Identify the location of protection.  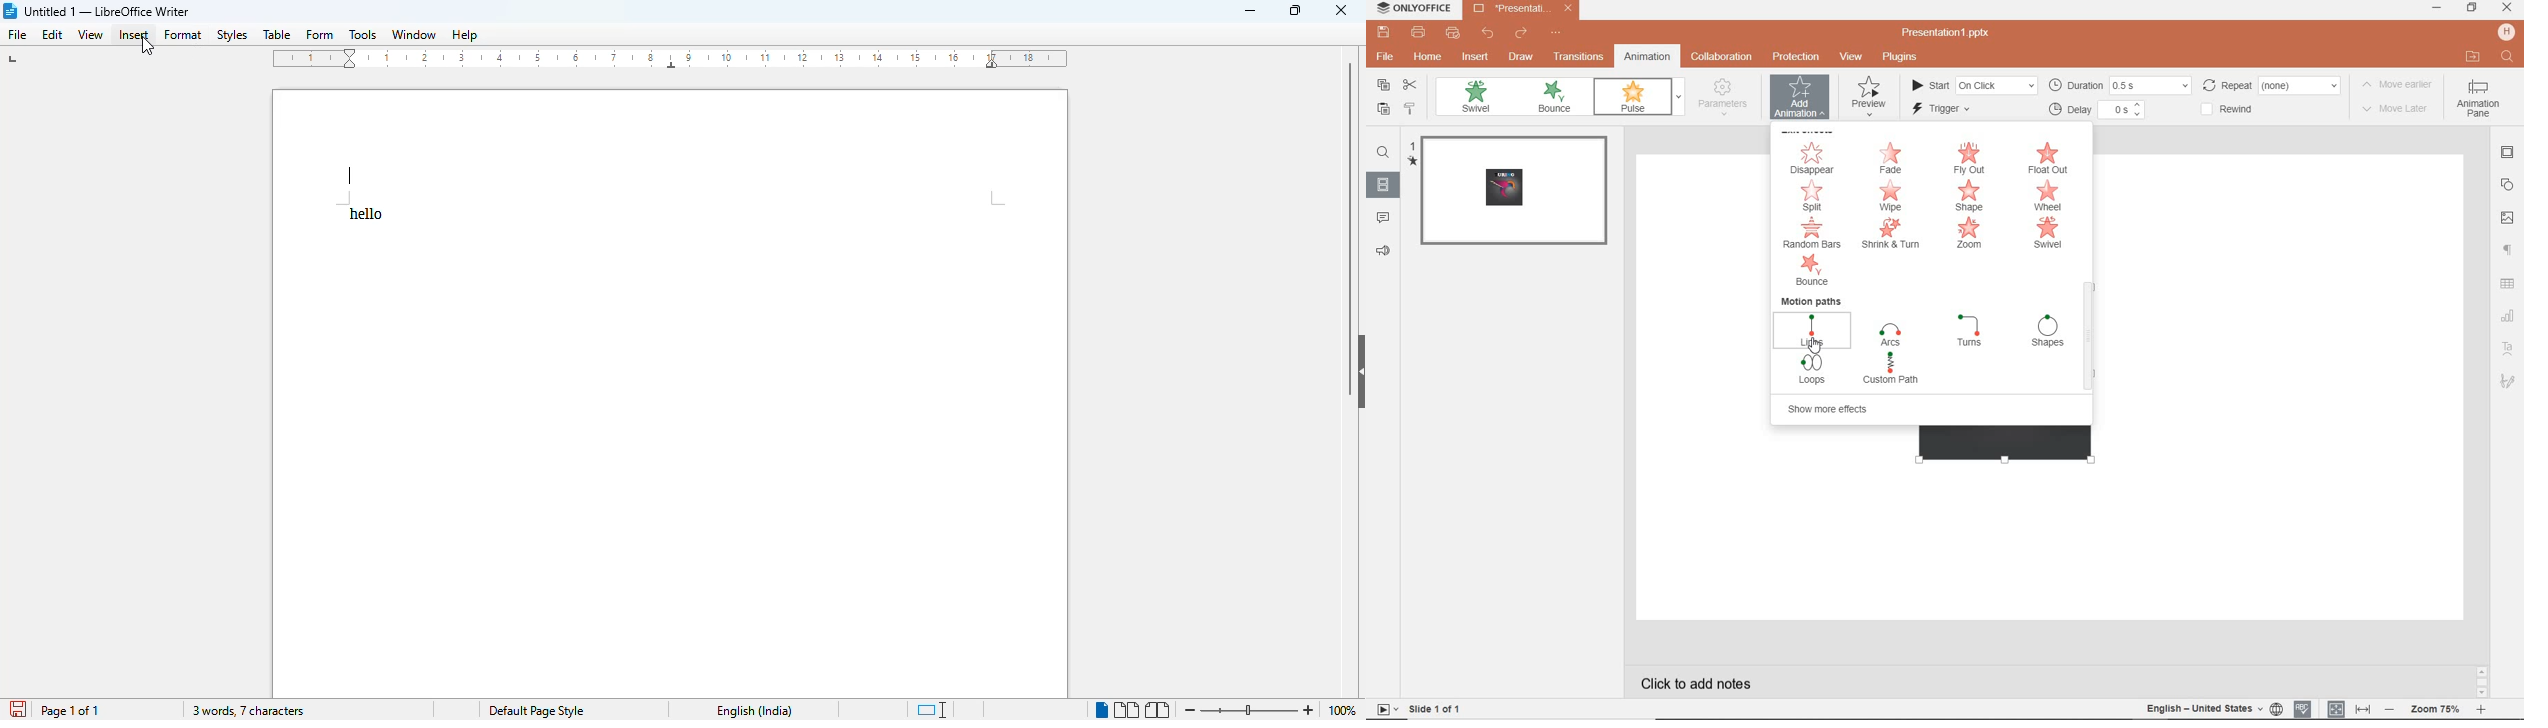
(1796, 58).